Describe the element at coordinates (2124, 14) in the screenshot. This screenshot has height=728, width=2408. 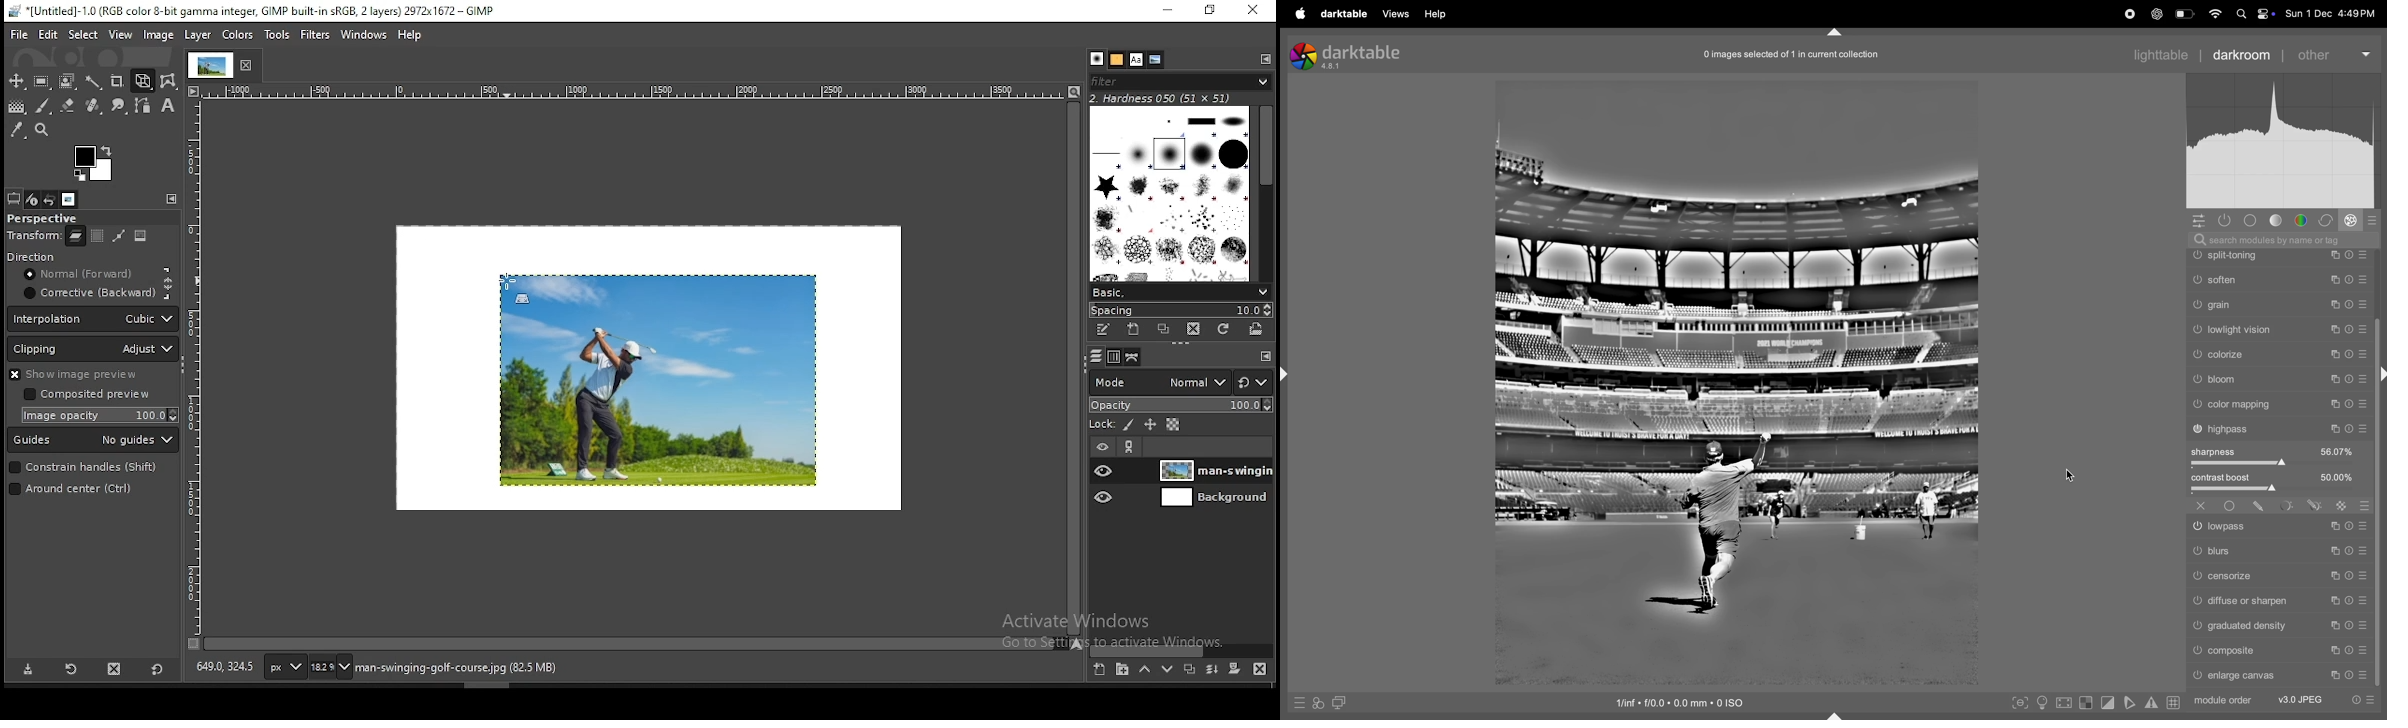
I see `record` at that location.